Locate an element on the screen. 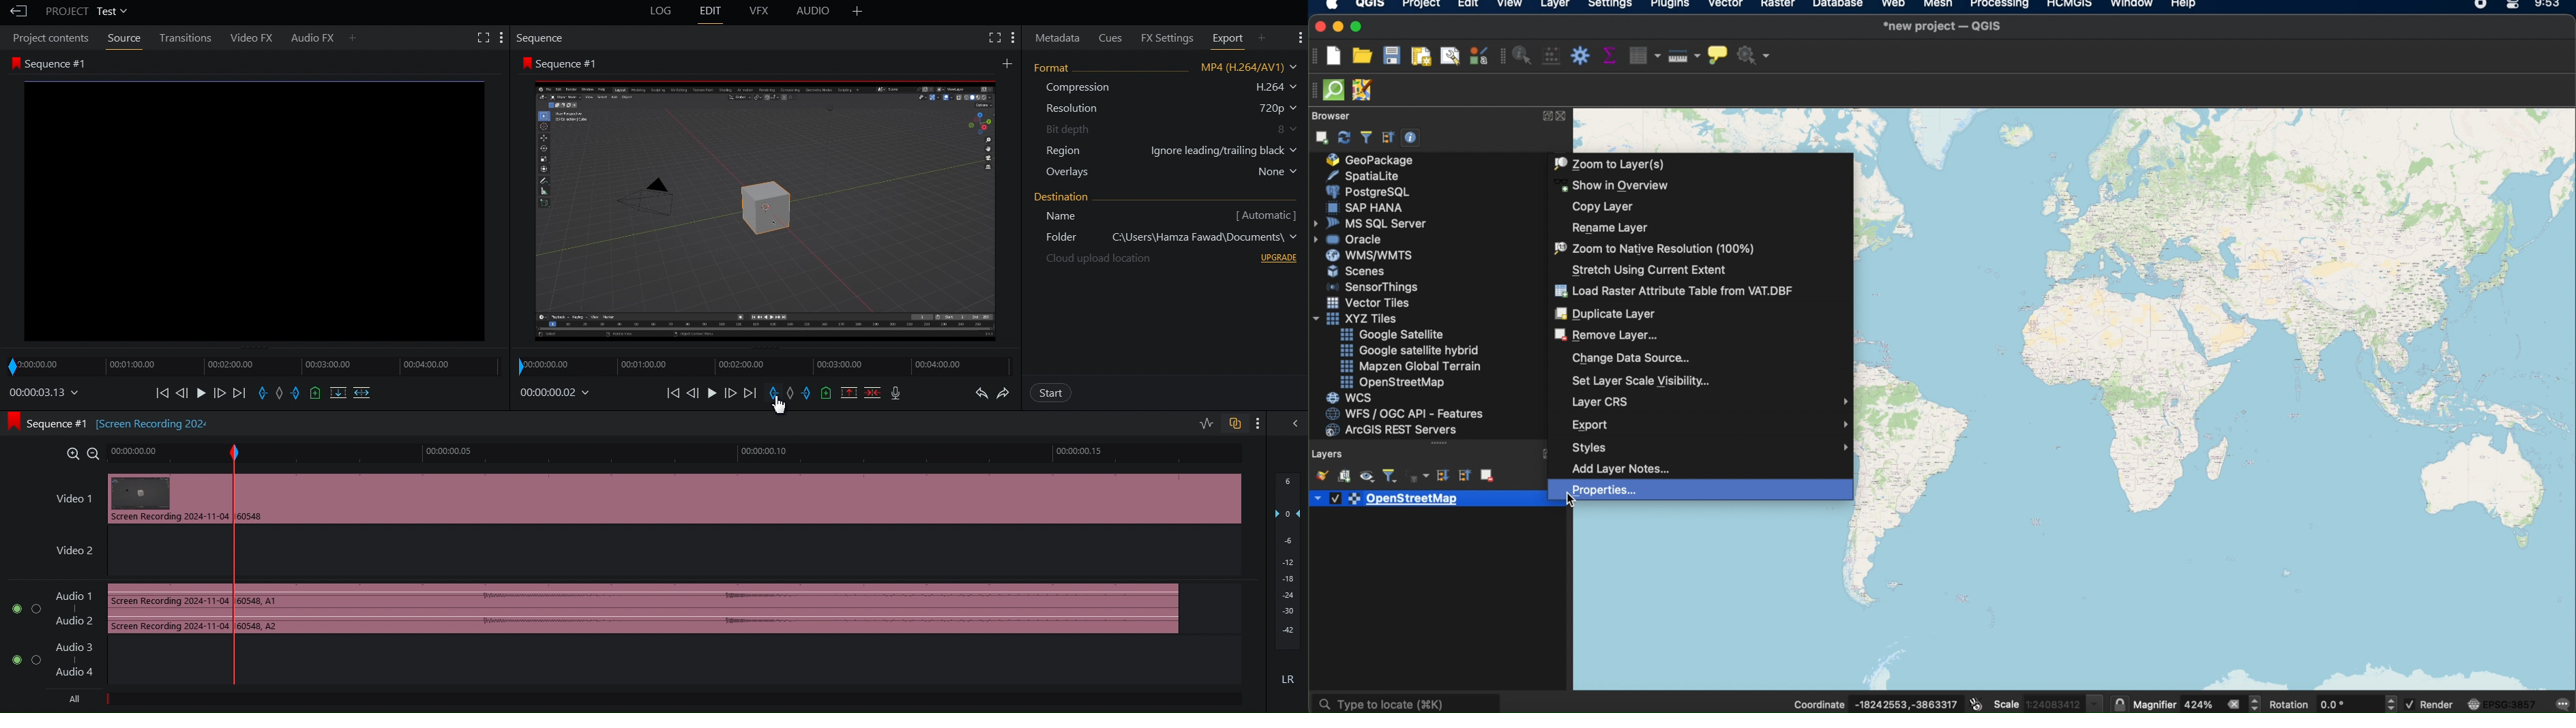 This screenshot has height=728, width=2576. add group is located at coordinates (1344, 477).